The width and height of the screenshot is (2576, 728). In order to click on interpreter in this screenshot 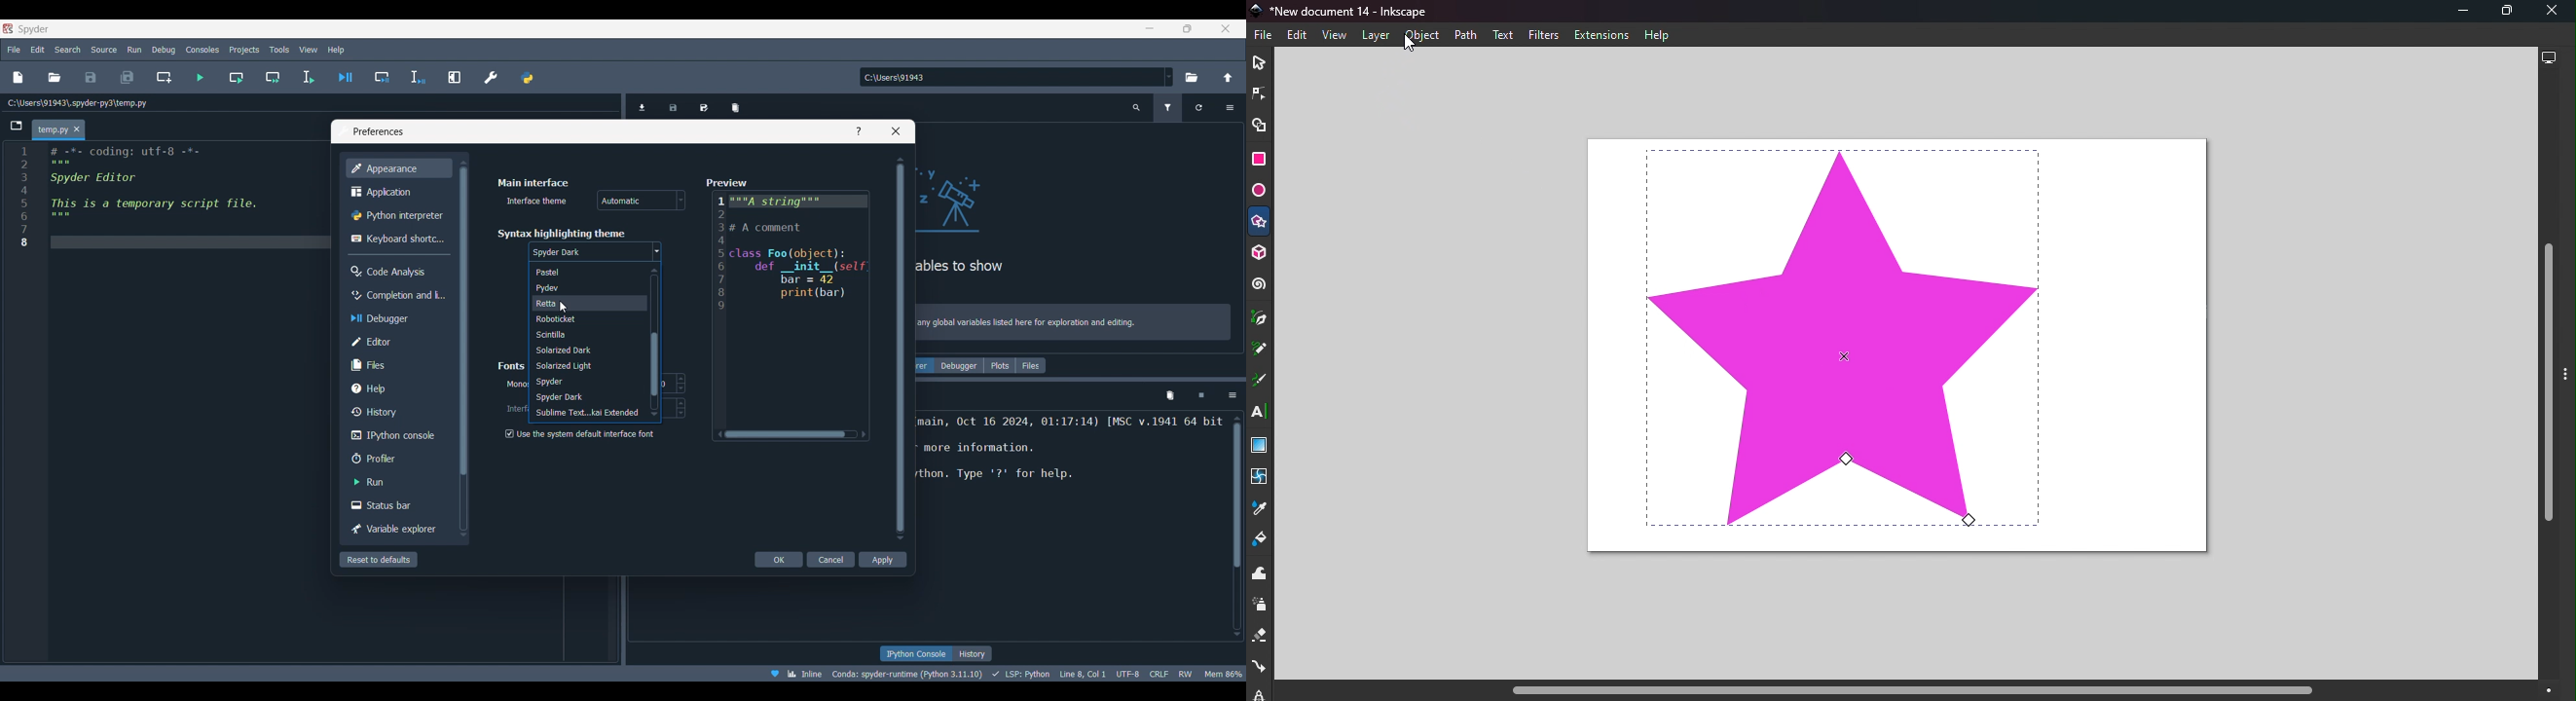, I will do `click(908, 674)`.